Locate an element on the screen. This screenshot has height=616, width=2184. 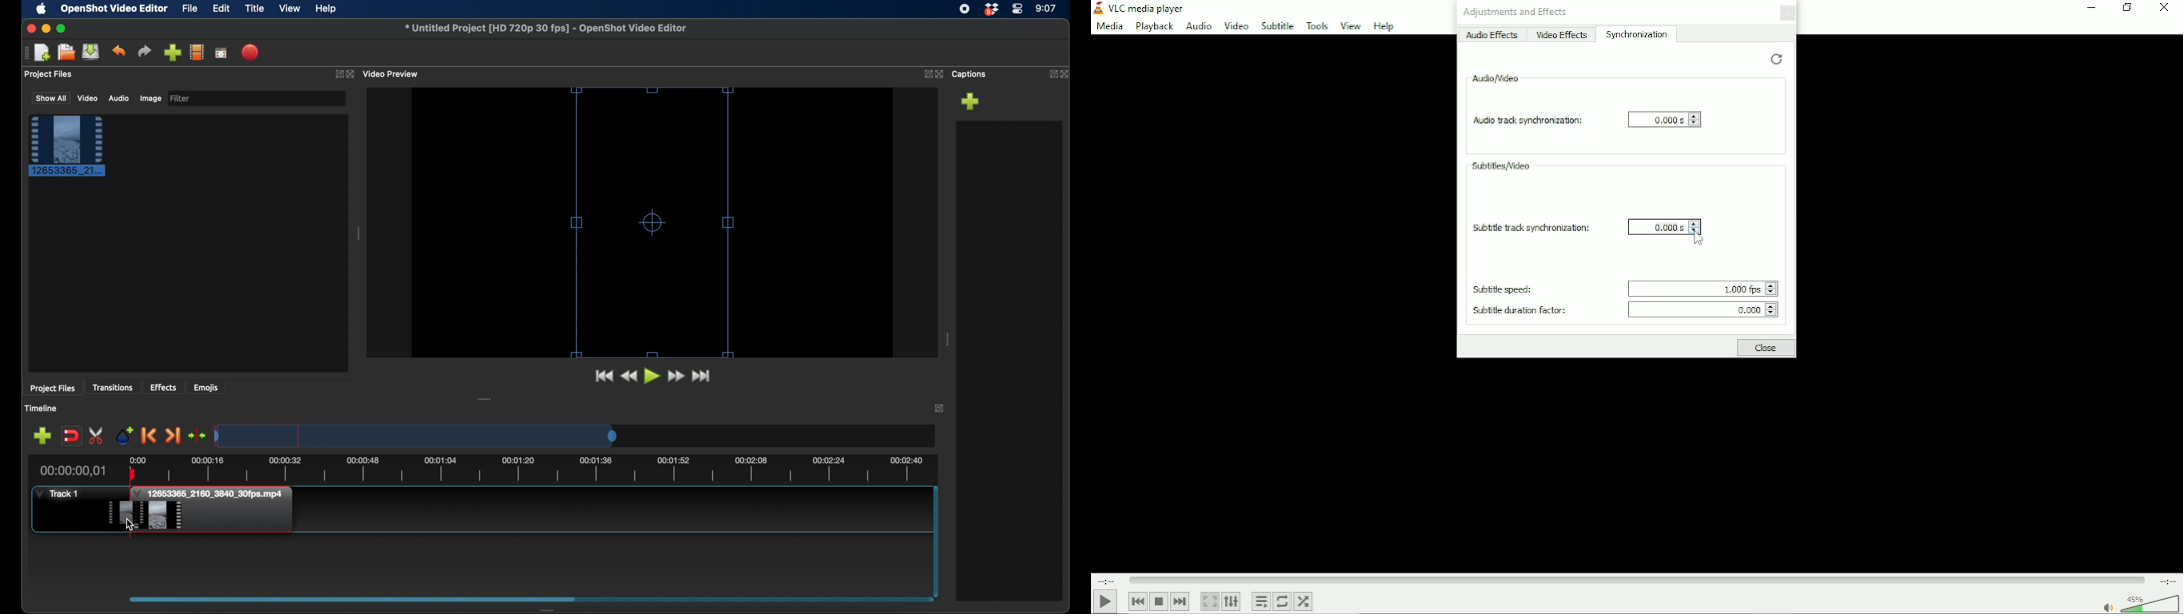
save project is located at coordinates (92, 52).